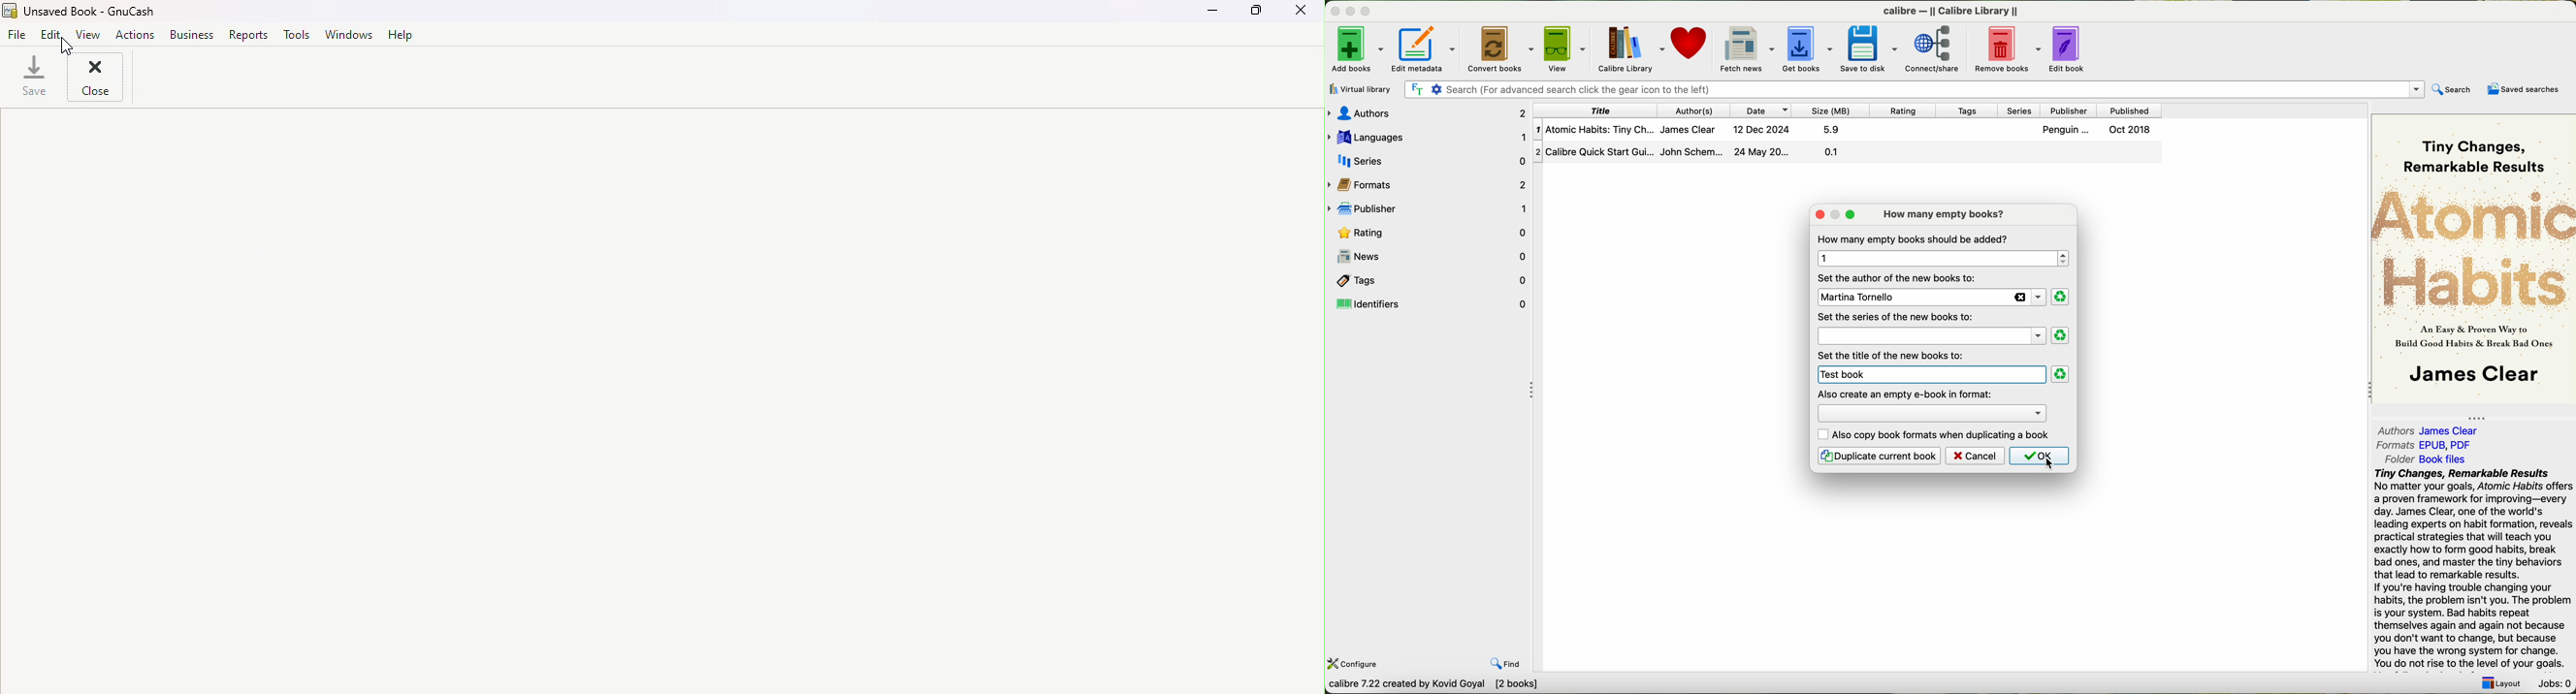  Describe the element at coordinates (1428, 256) in the screenshot. I see `news` at that location.